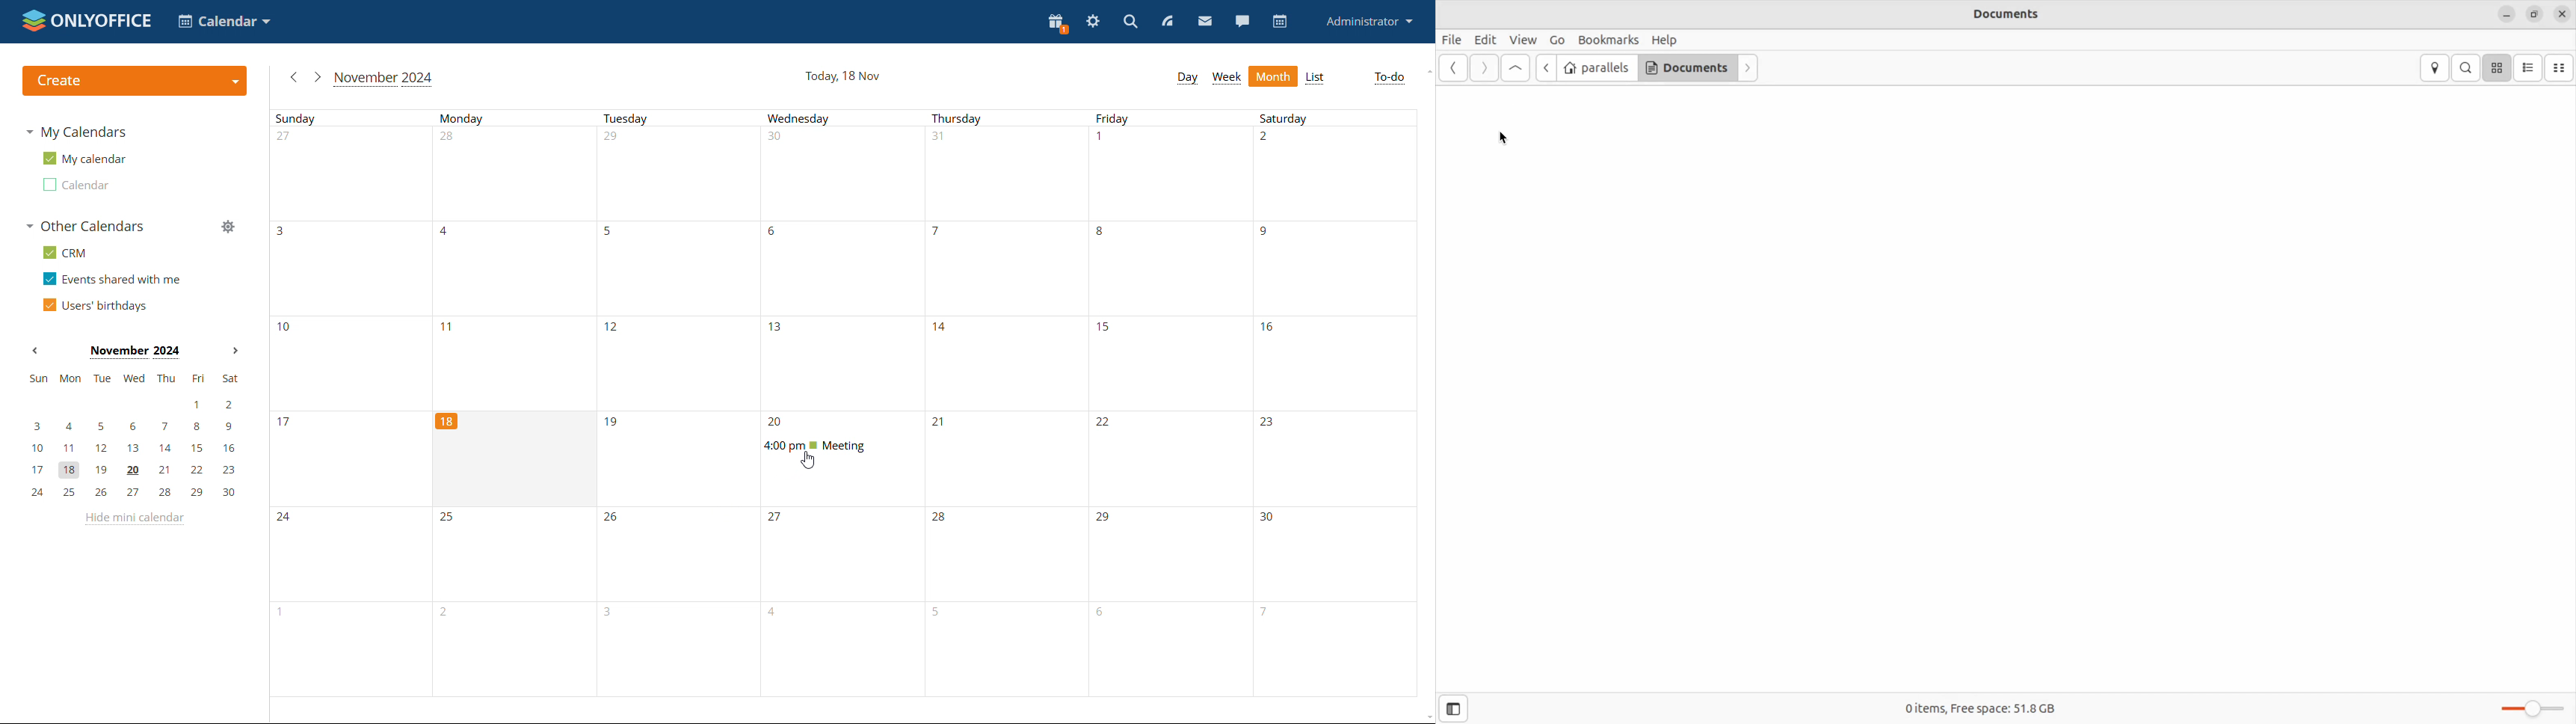 Image resolution: width=2576 pixels, height=728 pixels. I want to click on month on display, so click(135, 352).